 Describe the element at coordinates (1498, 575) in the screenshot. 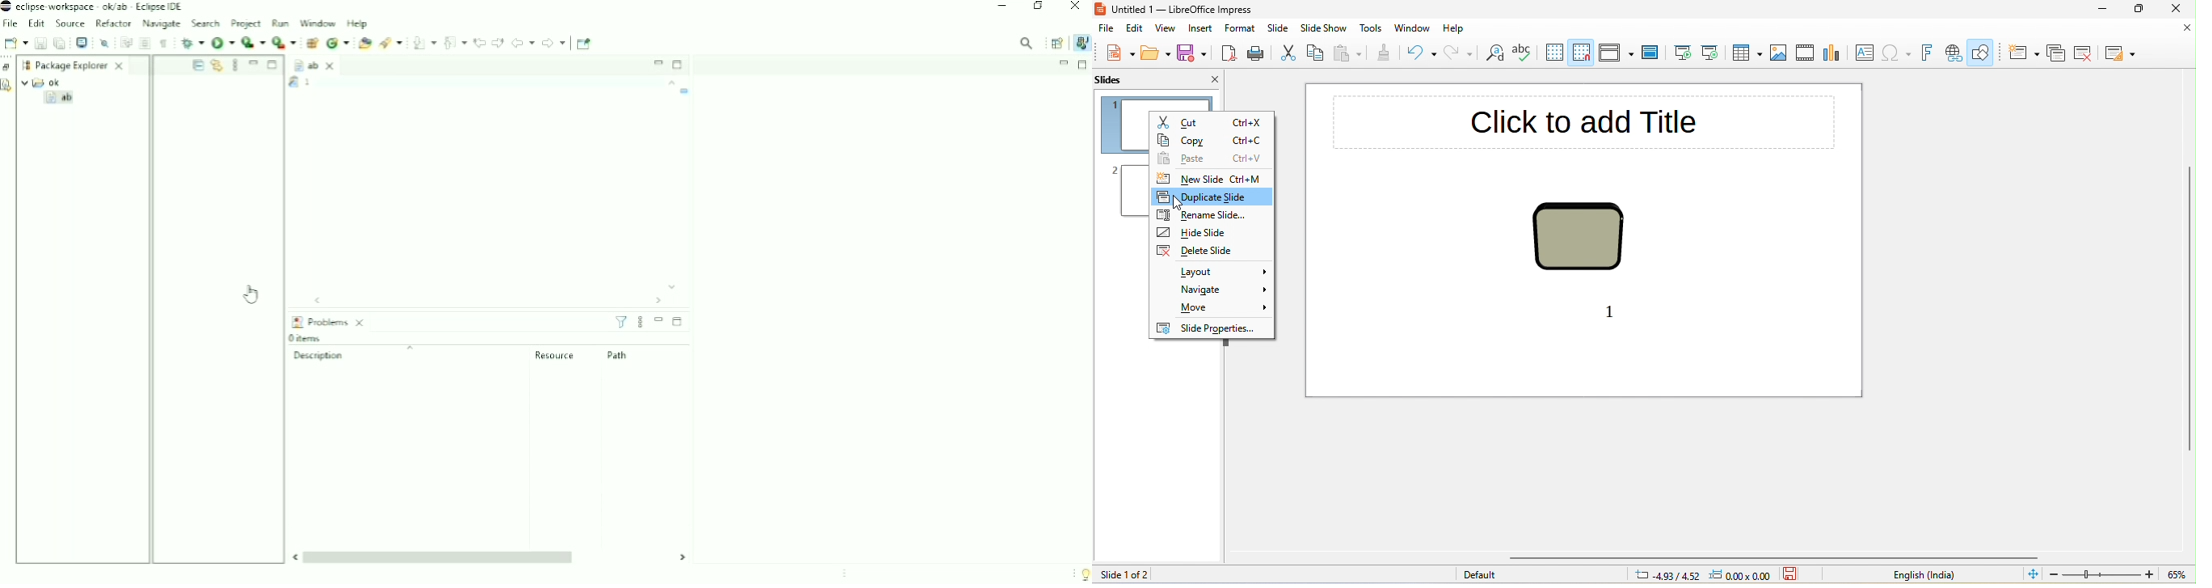

I see `default` at that location.